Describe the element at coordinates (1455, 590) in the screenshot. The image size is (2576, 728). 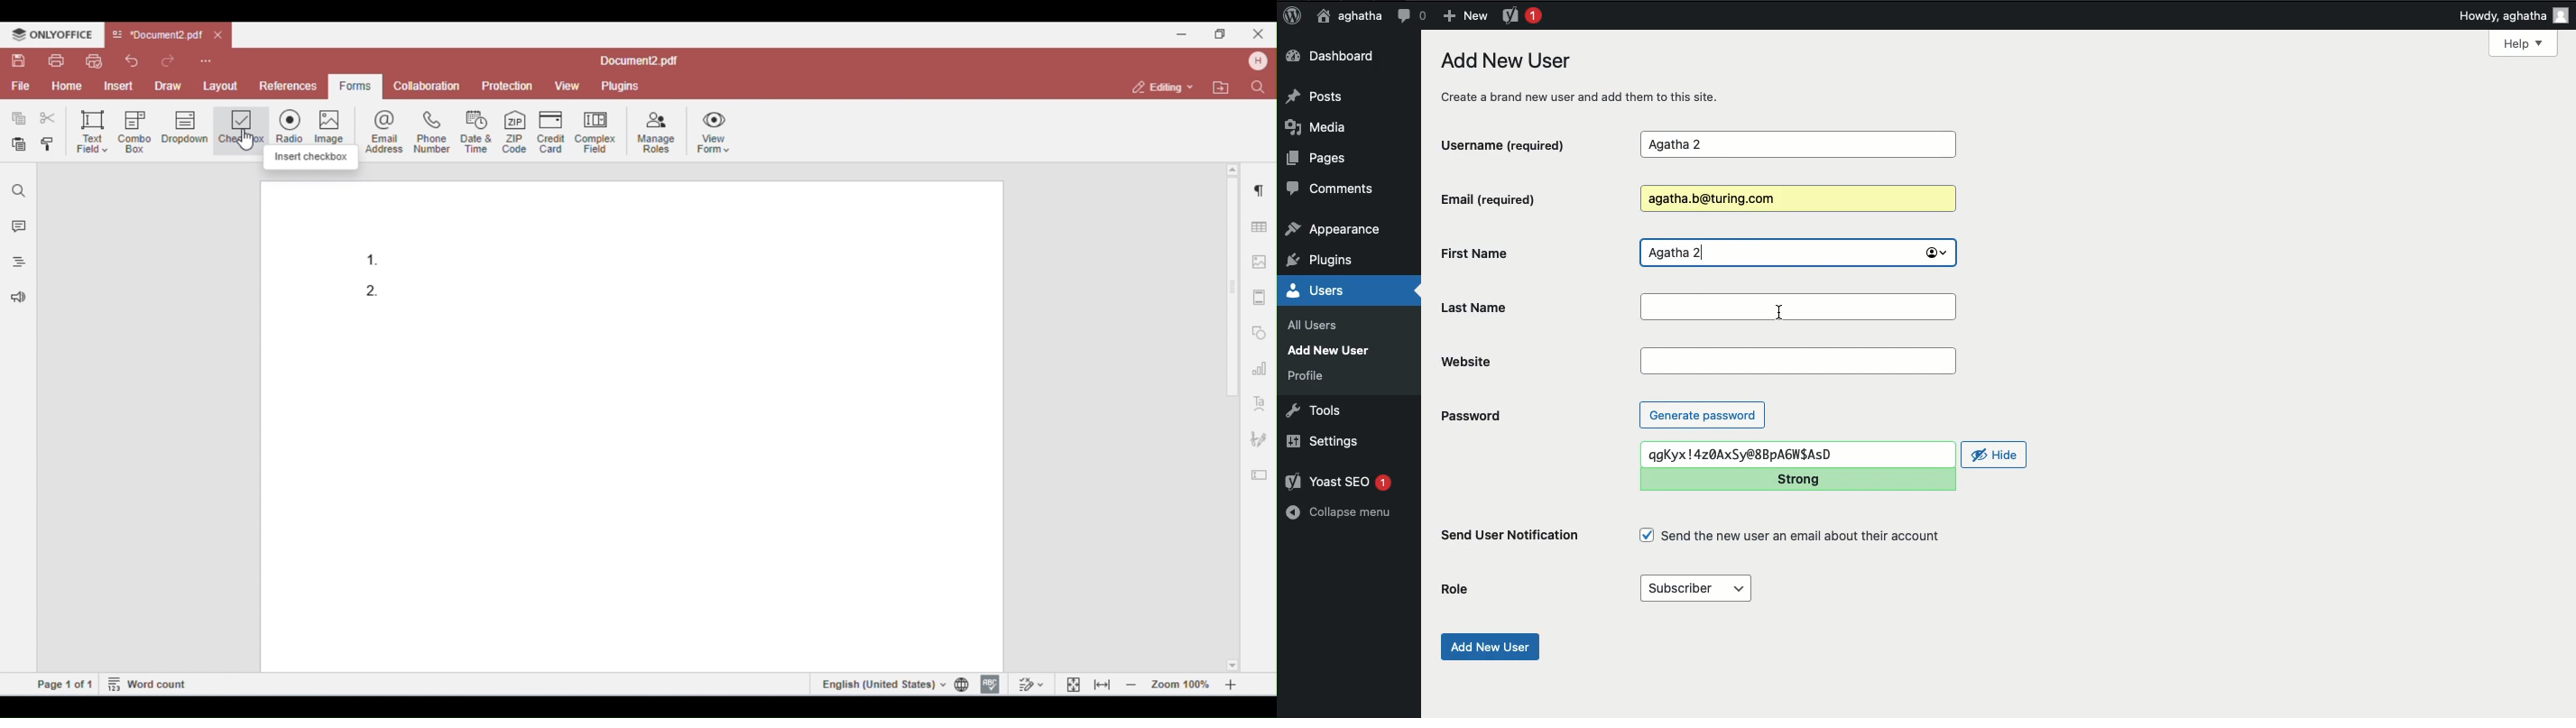
I see `Role` at that location.